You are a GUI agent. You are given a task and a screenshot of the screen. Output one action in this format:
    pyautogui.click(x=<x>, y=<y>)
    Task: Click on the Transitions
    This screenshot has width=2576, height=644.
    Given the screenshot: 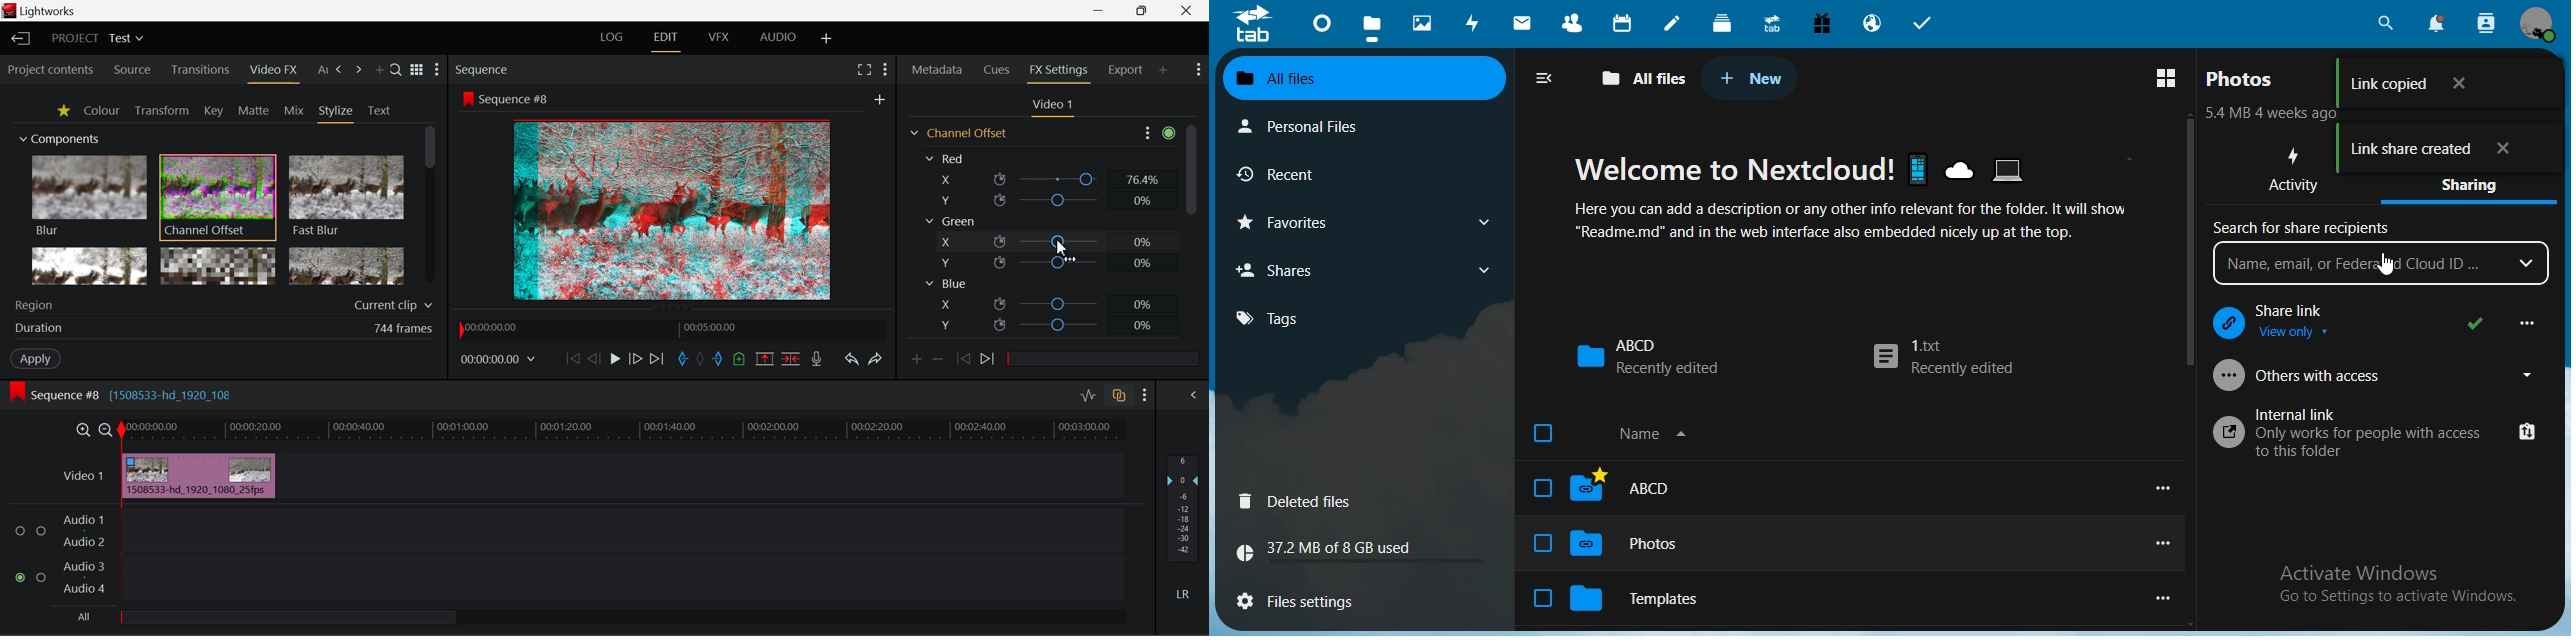 What is the action you would take?
    pyautogui.click(x=199, y=69)
    